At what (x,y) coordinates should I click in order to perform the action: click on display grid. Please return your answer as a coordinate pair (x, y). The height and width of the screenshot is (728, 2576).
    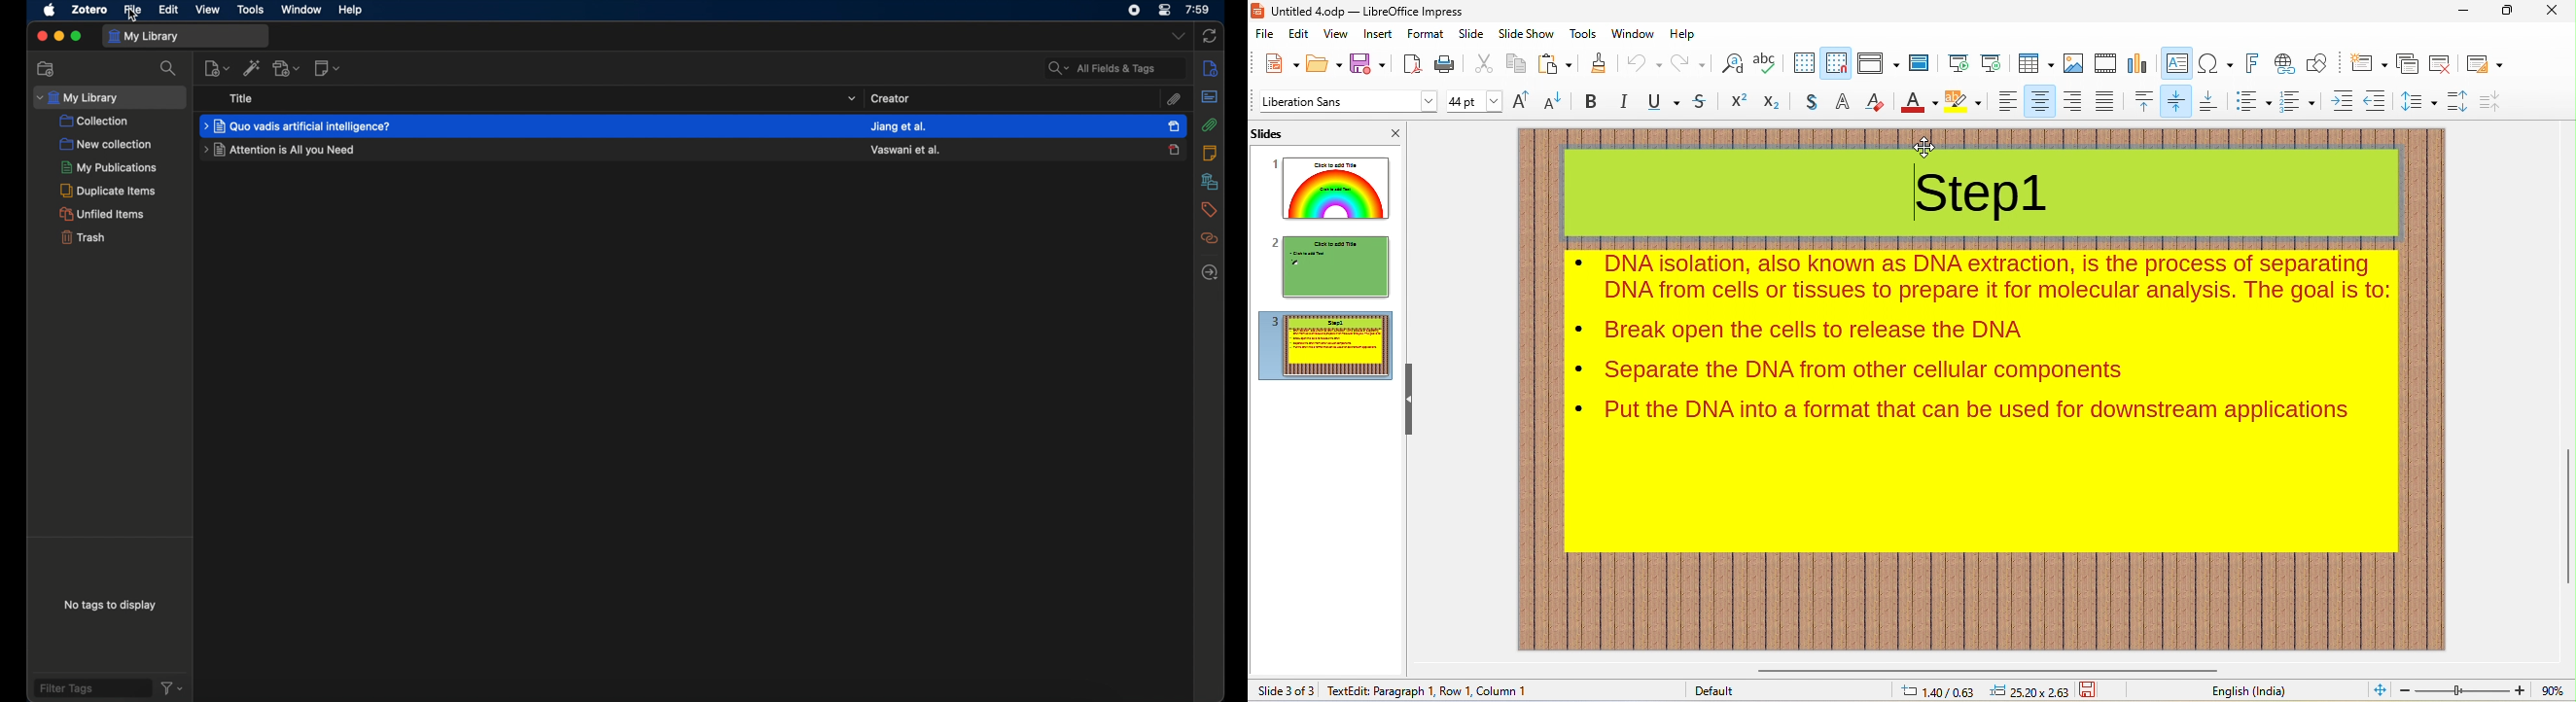
    Looking at the image, I should click on (1802, 61).